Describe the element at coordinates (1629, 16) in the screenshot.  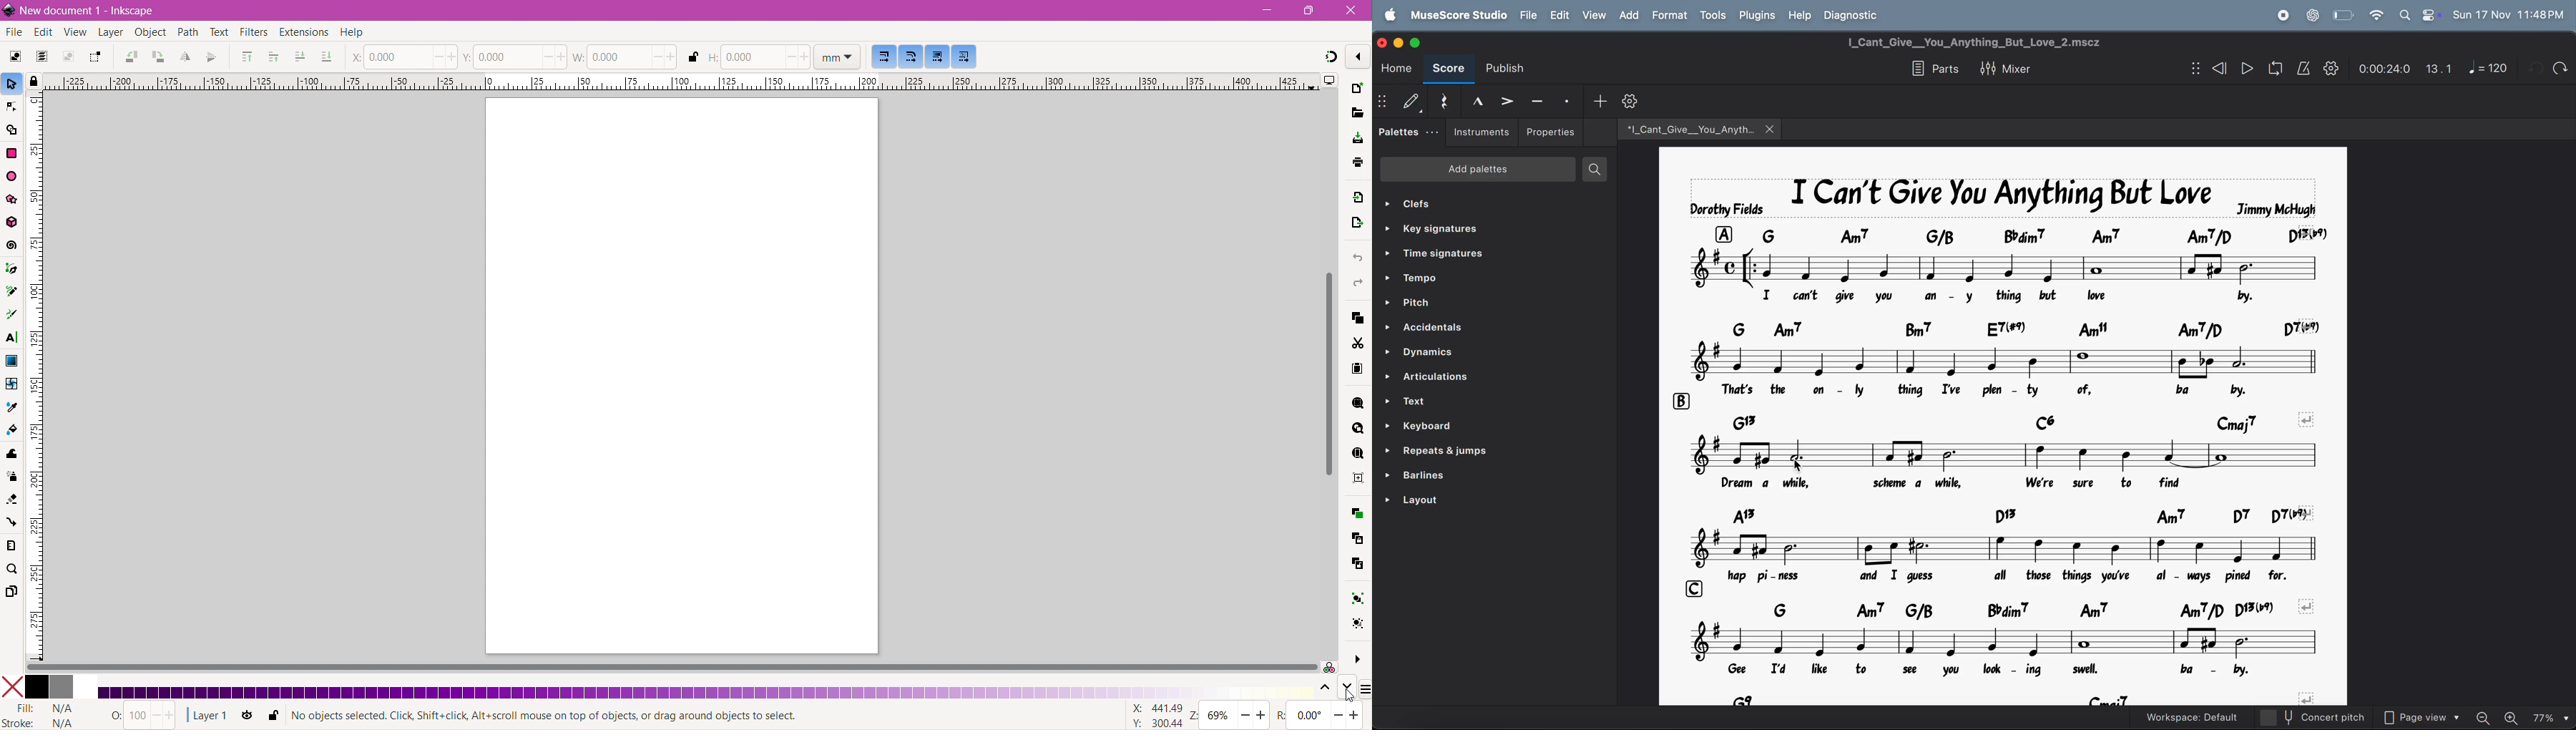
I see `add` at that location.